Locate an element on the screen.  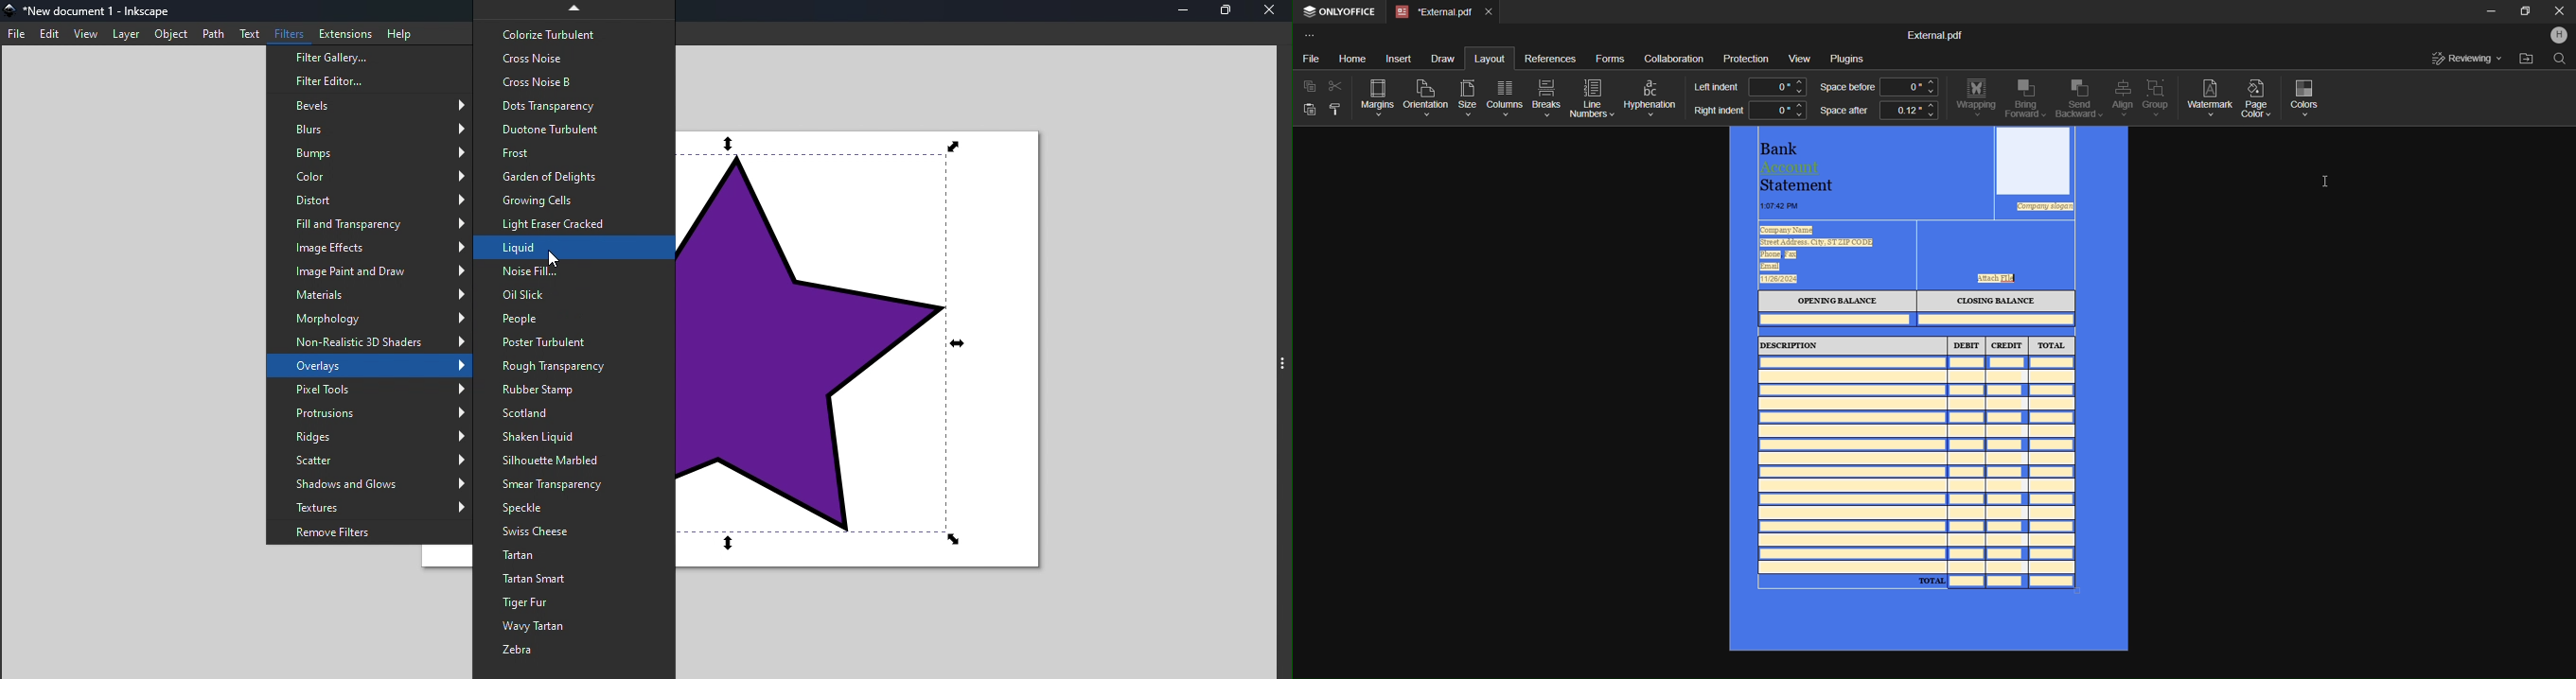
Bumps is located at coordinates (368, 152).